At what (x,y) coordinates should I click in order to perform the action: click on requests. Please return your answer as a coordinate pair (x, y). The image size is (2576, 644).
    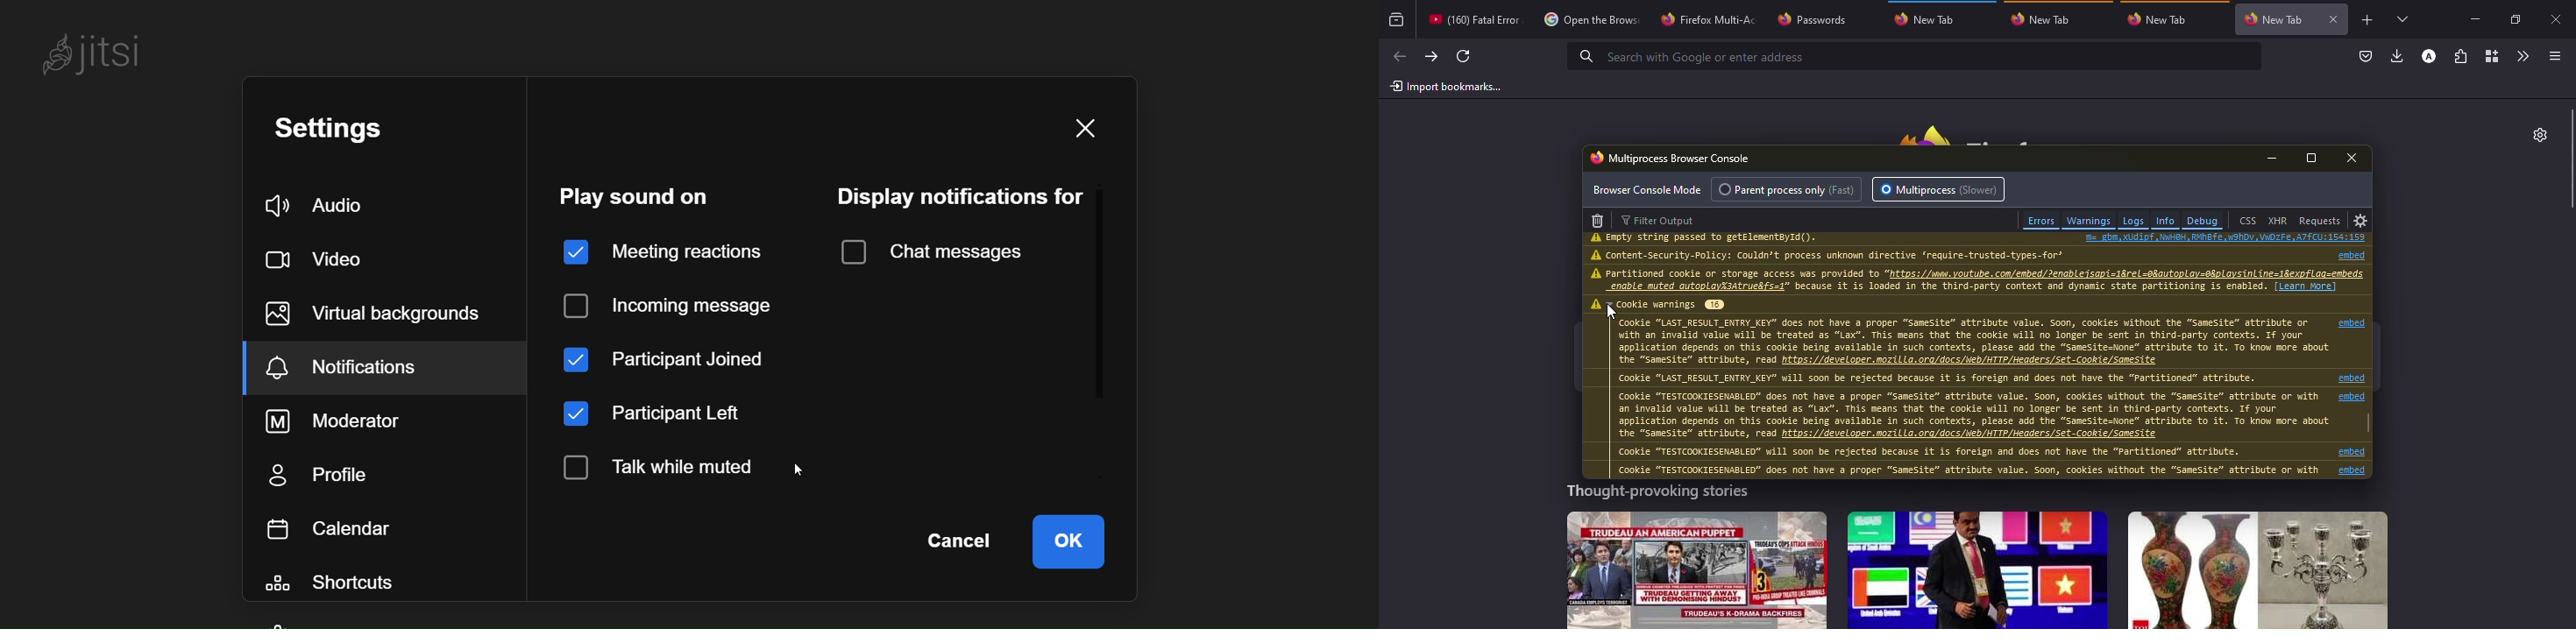
    Looking at the image, I should click on (2320, 220).